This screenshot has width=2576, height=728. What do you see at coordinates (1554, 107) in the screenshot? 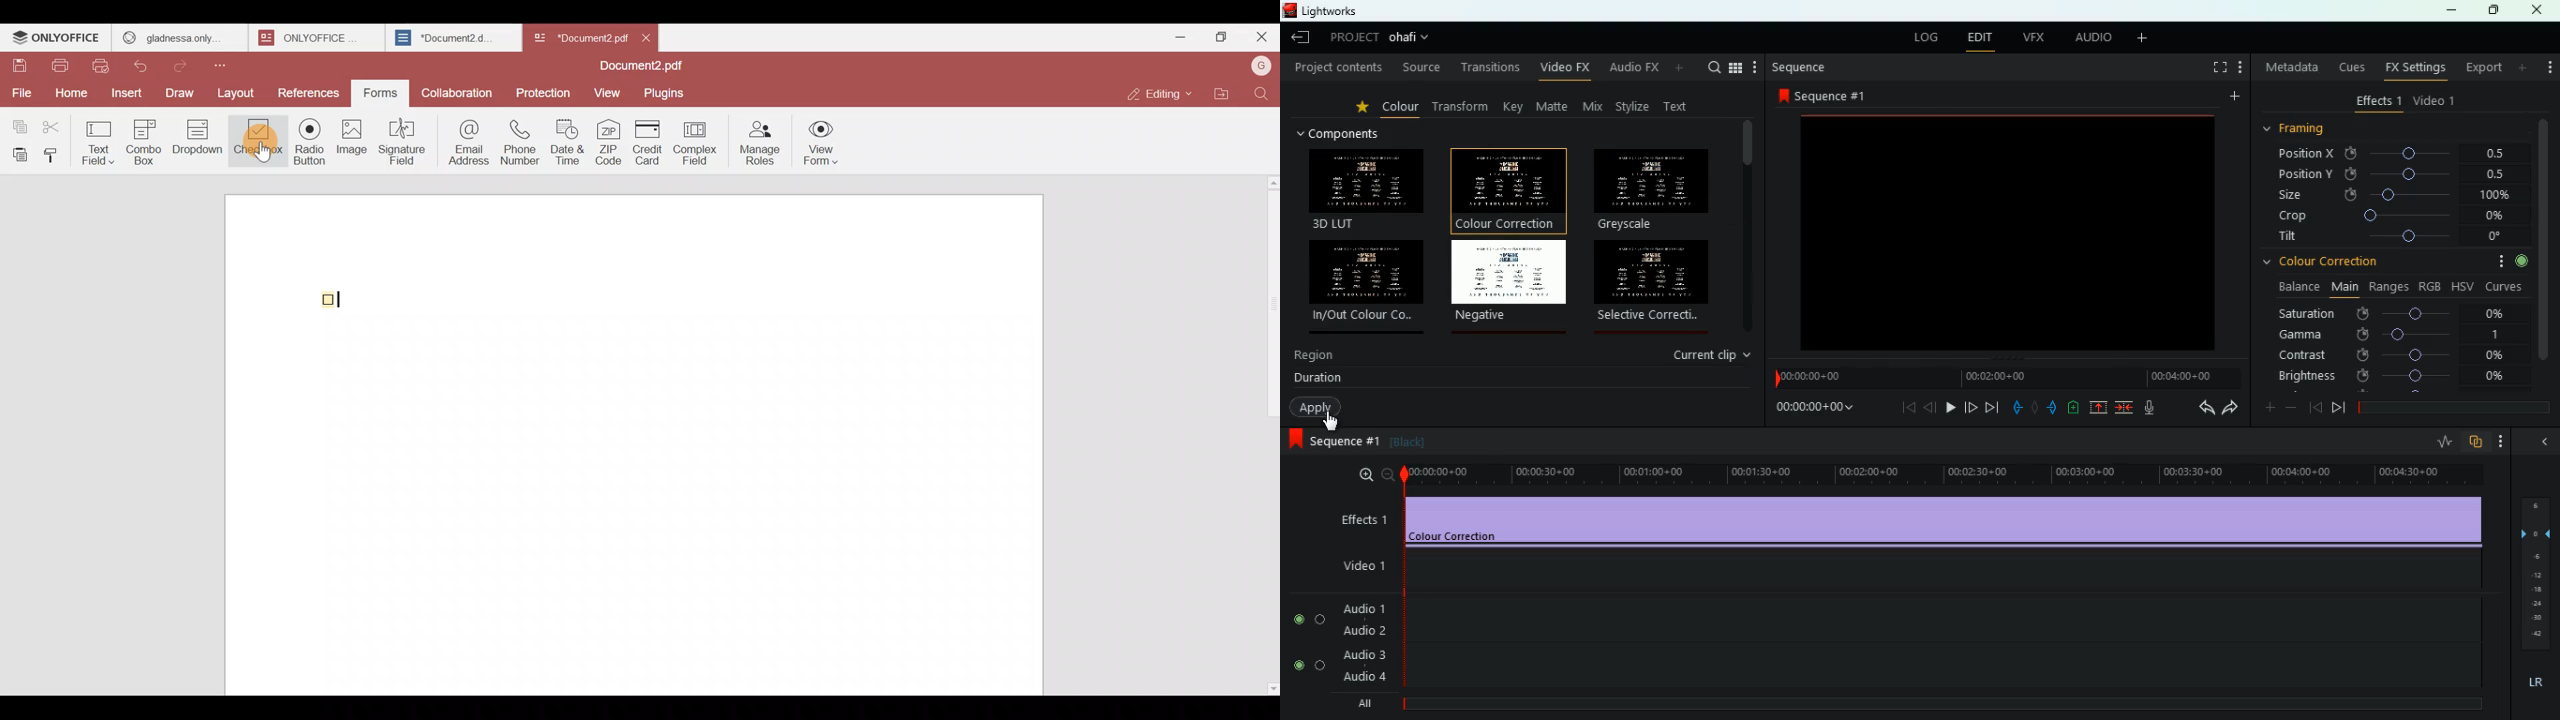
I see `matte` at bounding box center [1554, 107].